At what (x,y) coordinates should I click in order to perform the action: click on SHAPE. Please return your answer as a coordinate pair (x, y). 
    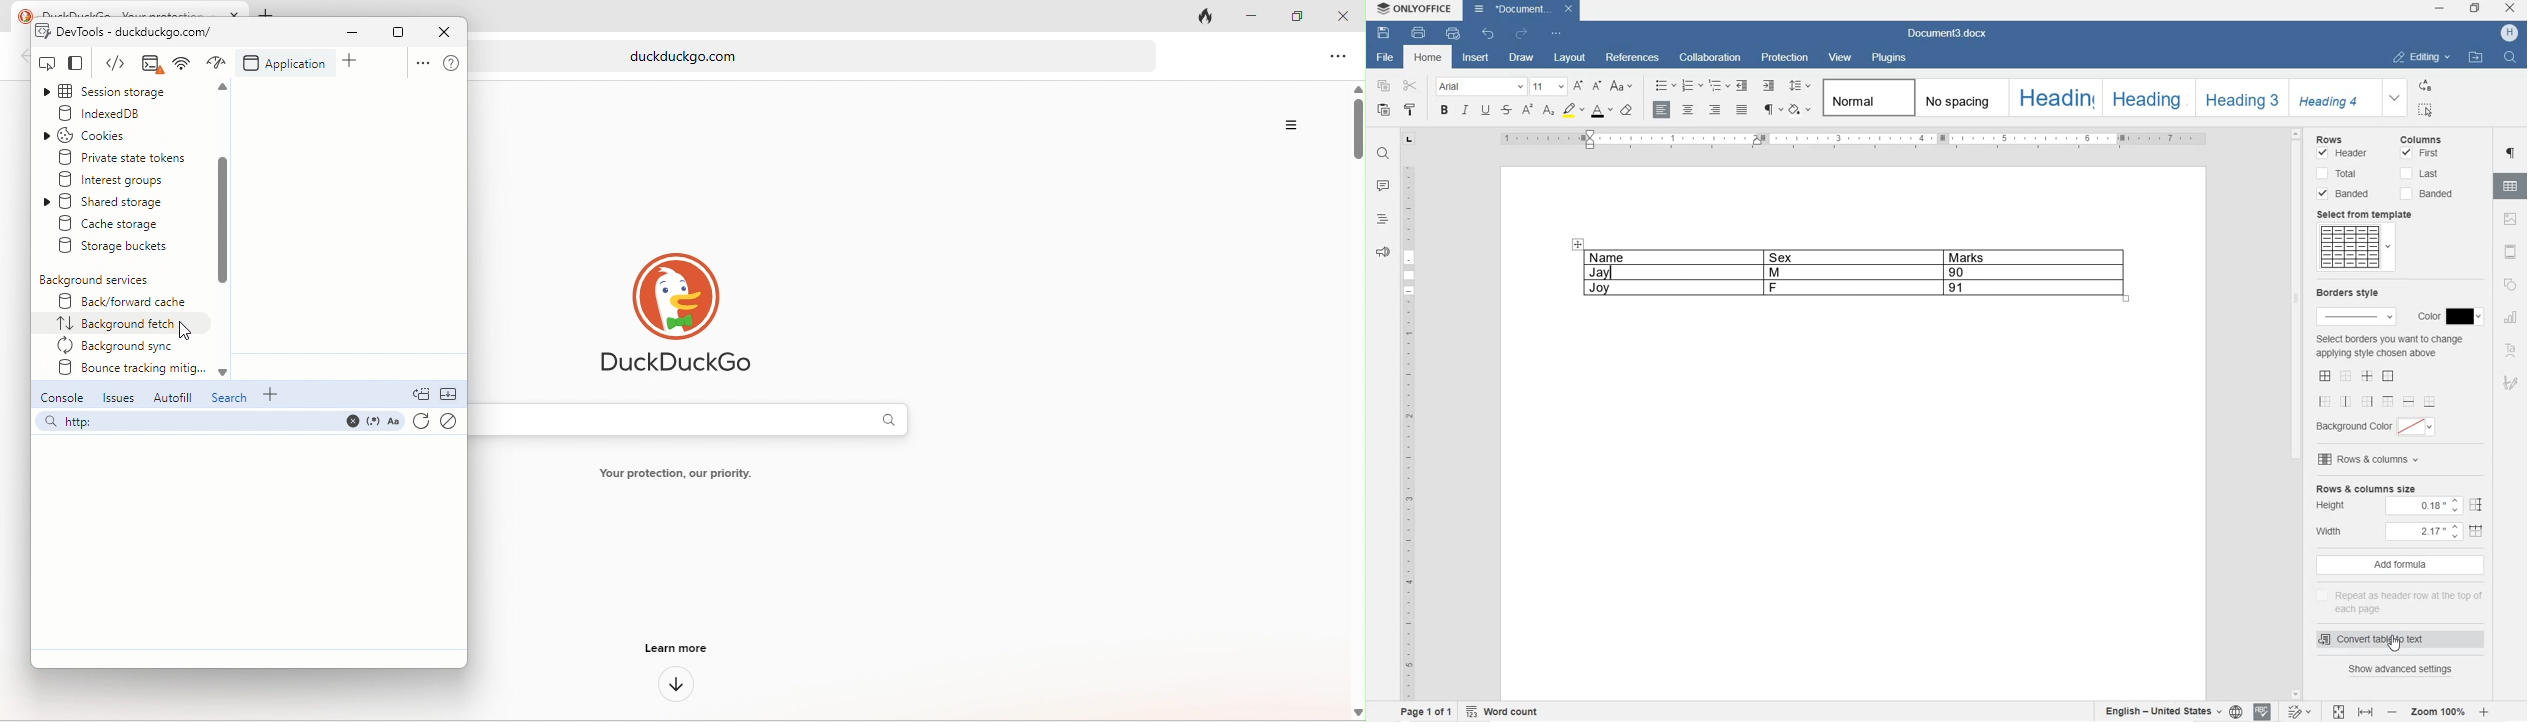
    Looking at the image, I should click on (2512, 286).